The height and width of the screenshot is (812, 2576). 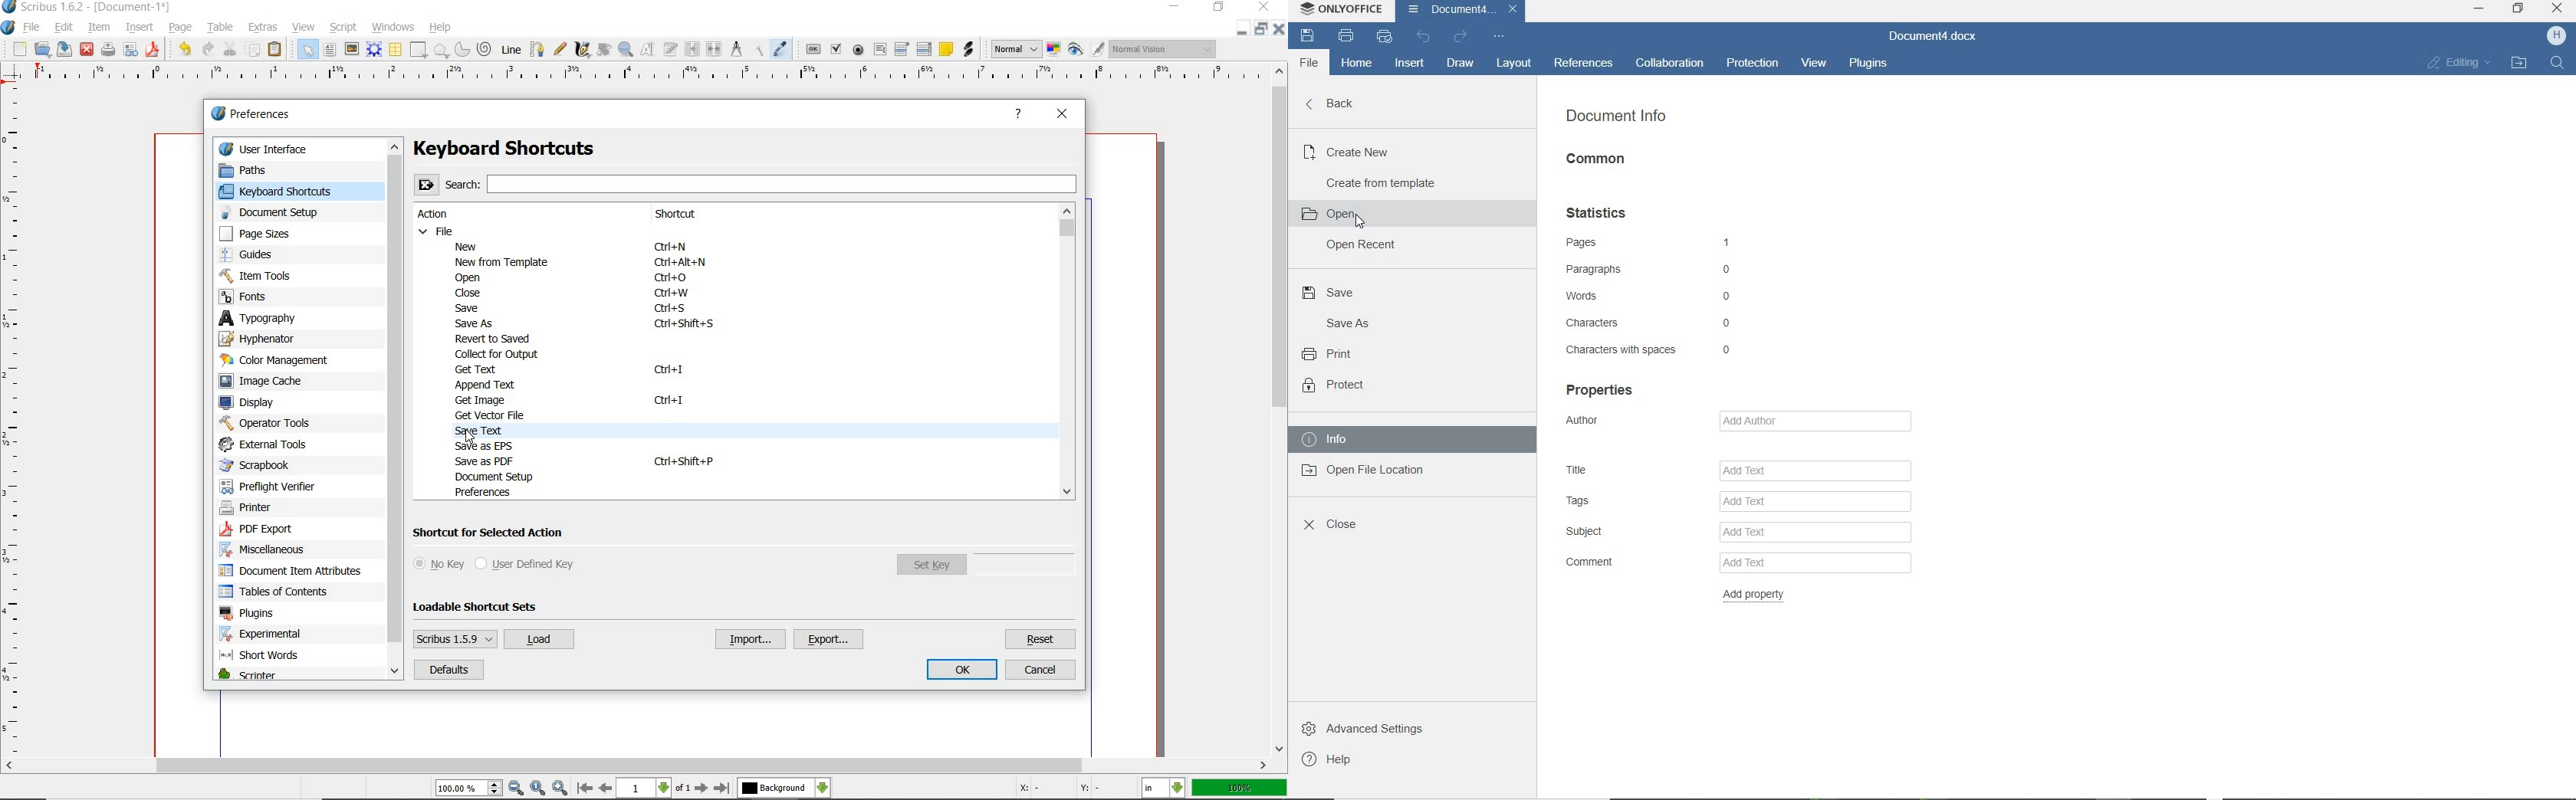 I want to click on Find, so click(x=2557, y=62).